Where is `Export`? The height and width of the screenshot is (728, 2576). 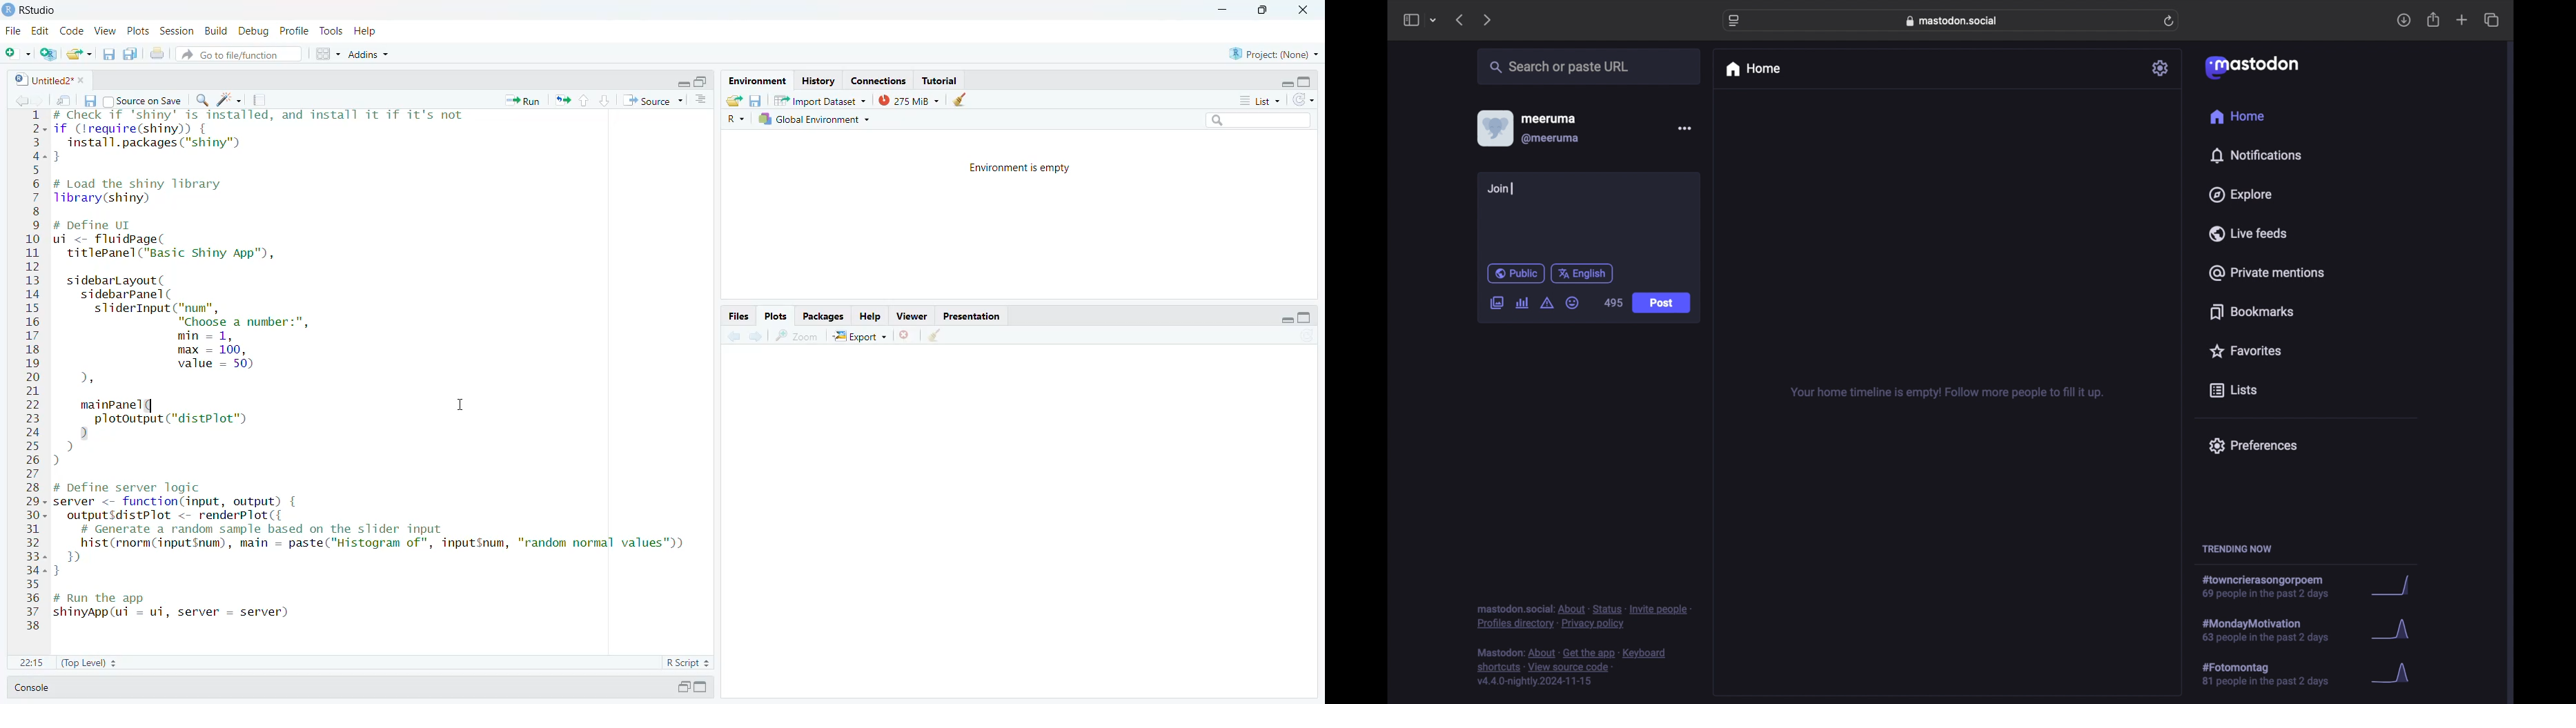 Export is located at coordinates (859, 335).